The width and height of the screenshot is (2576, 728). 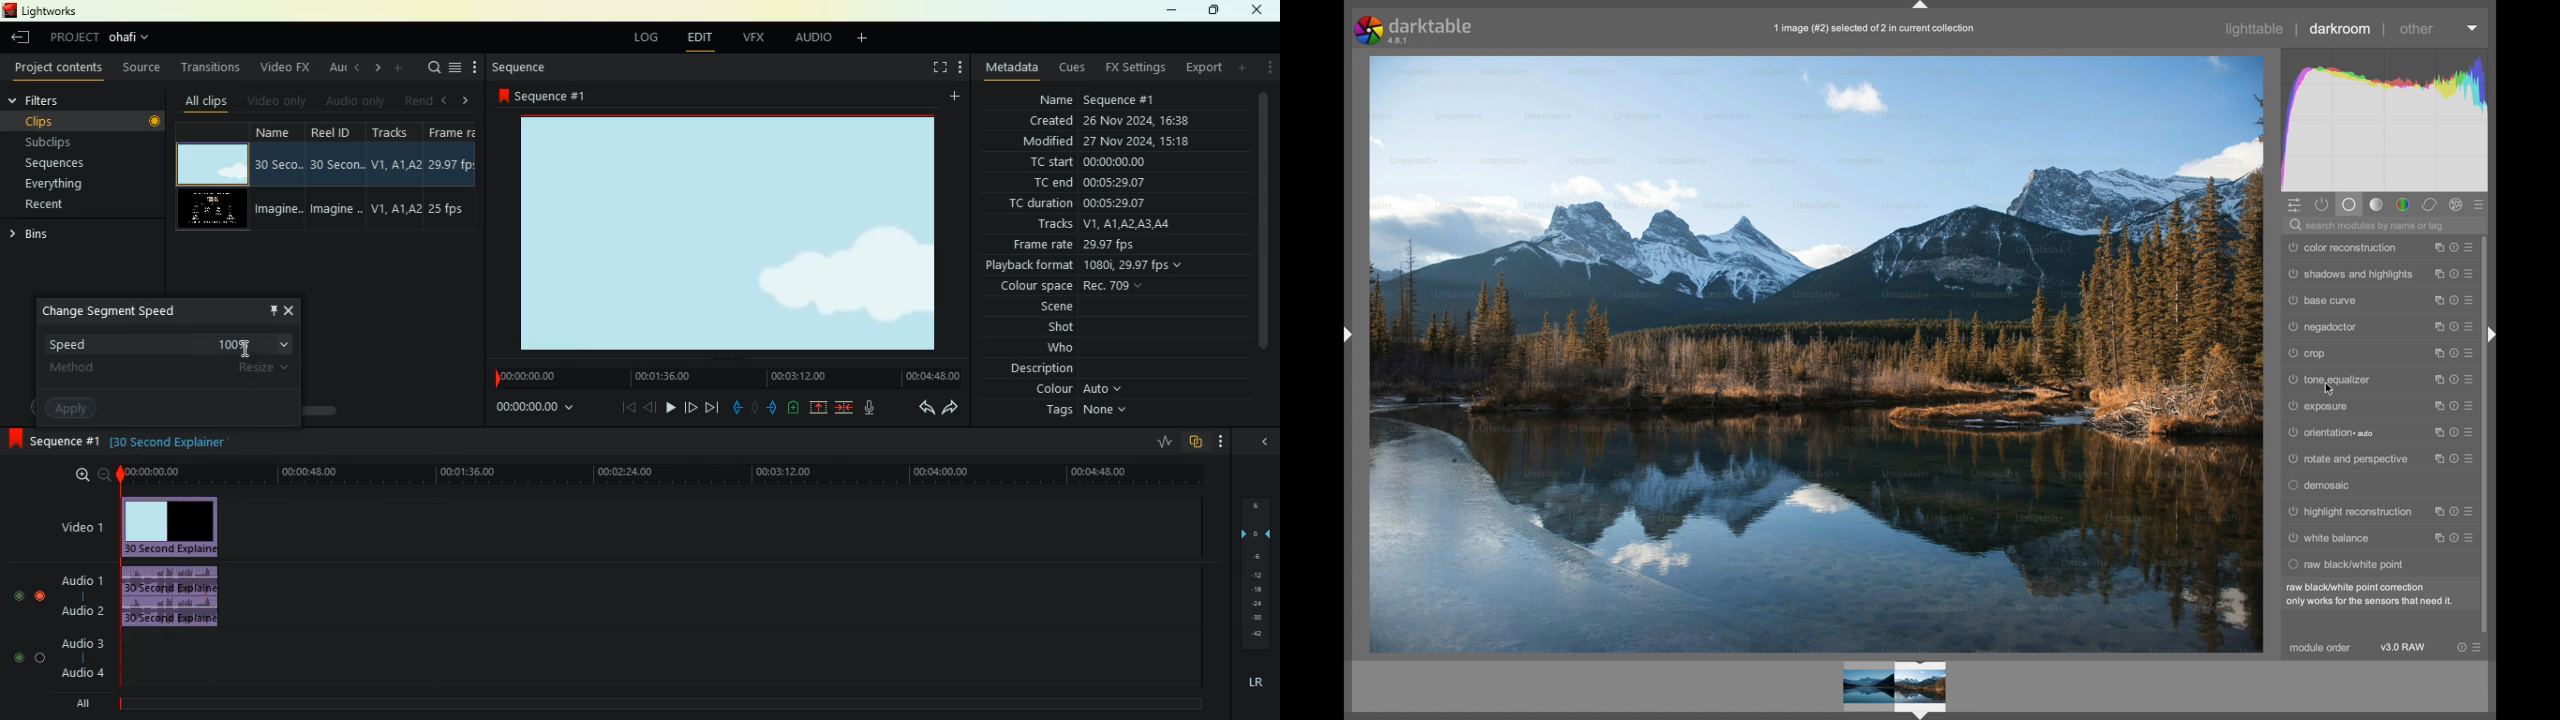 I want to click on effect, so click(x=2456, y=205).